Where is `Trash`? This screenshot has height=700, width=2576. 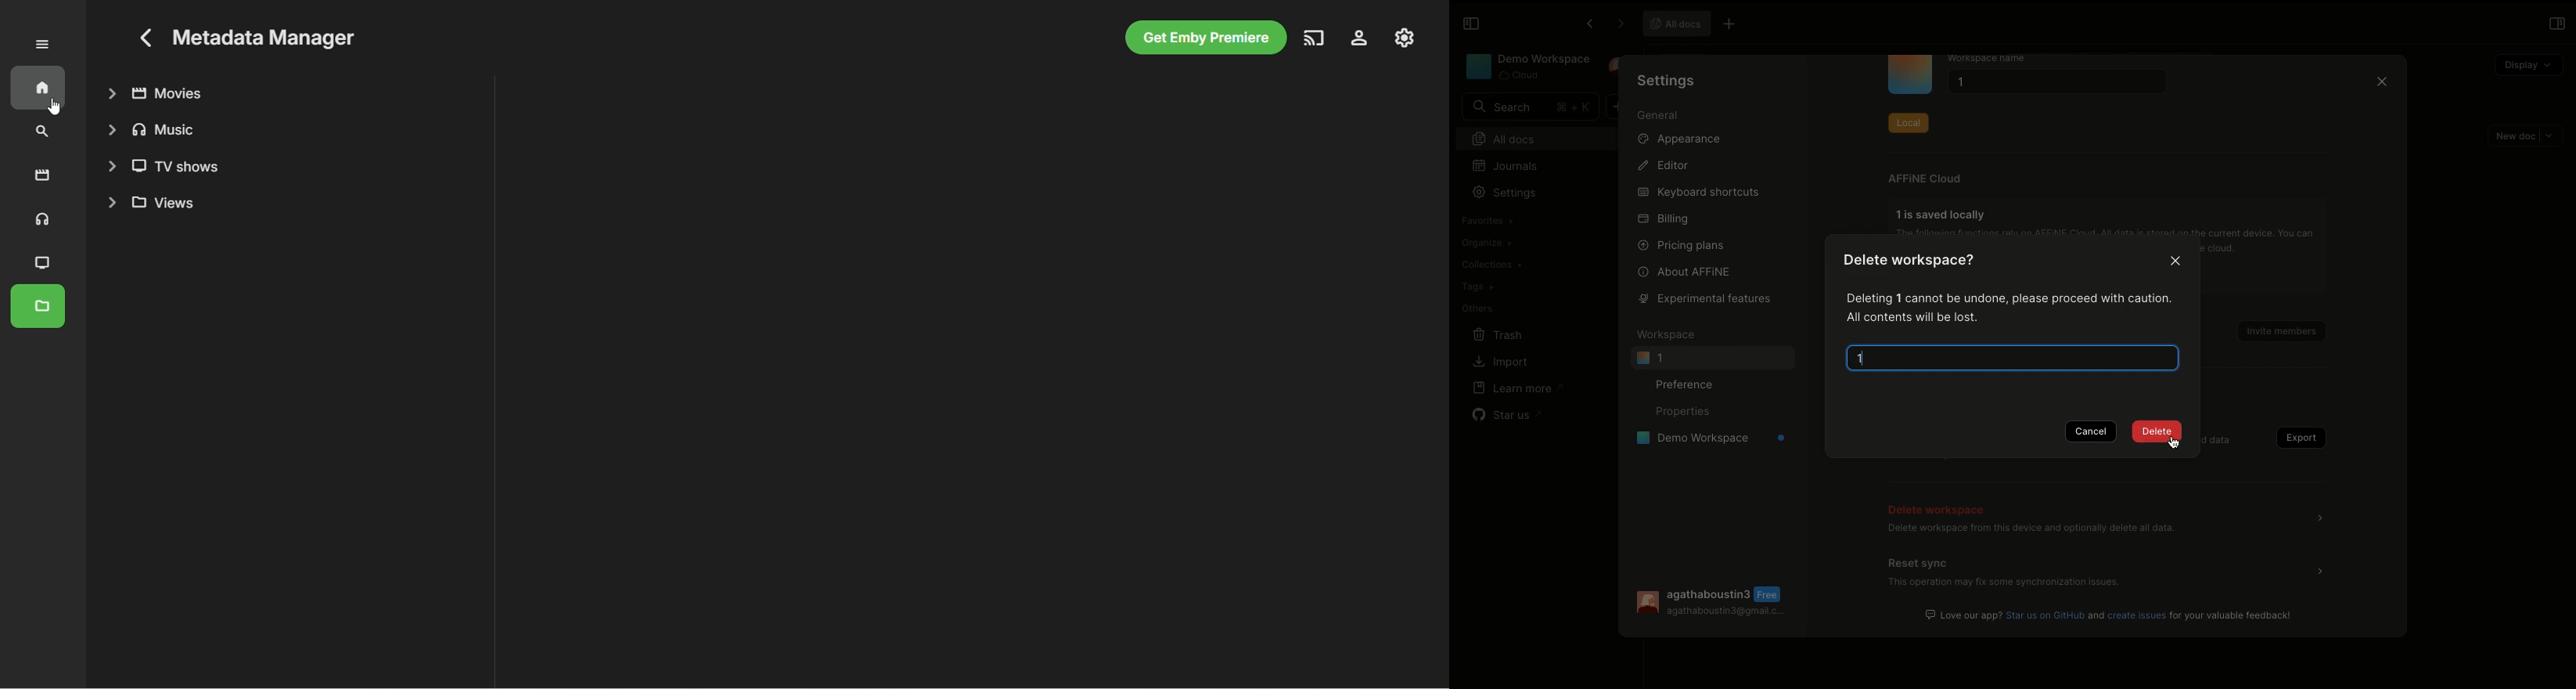
Trash is located at coordinates (1499, 334).